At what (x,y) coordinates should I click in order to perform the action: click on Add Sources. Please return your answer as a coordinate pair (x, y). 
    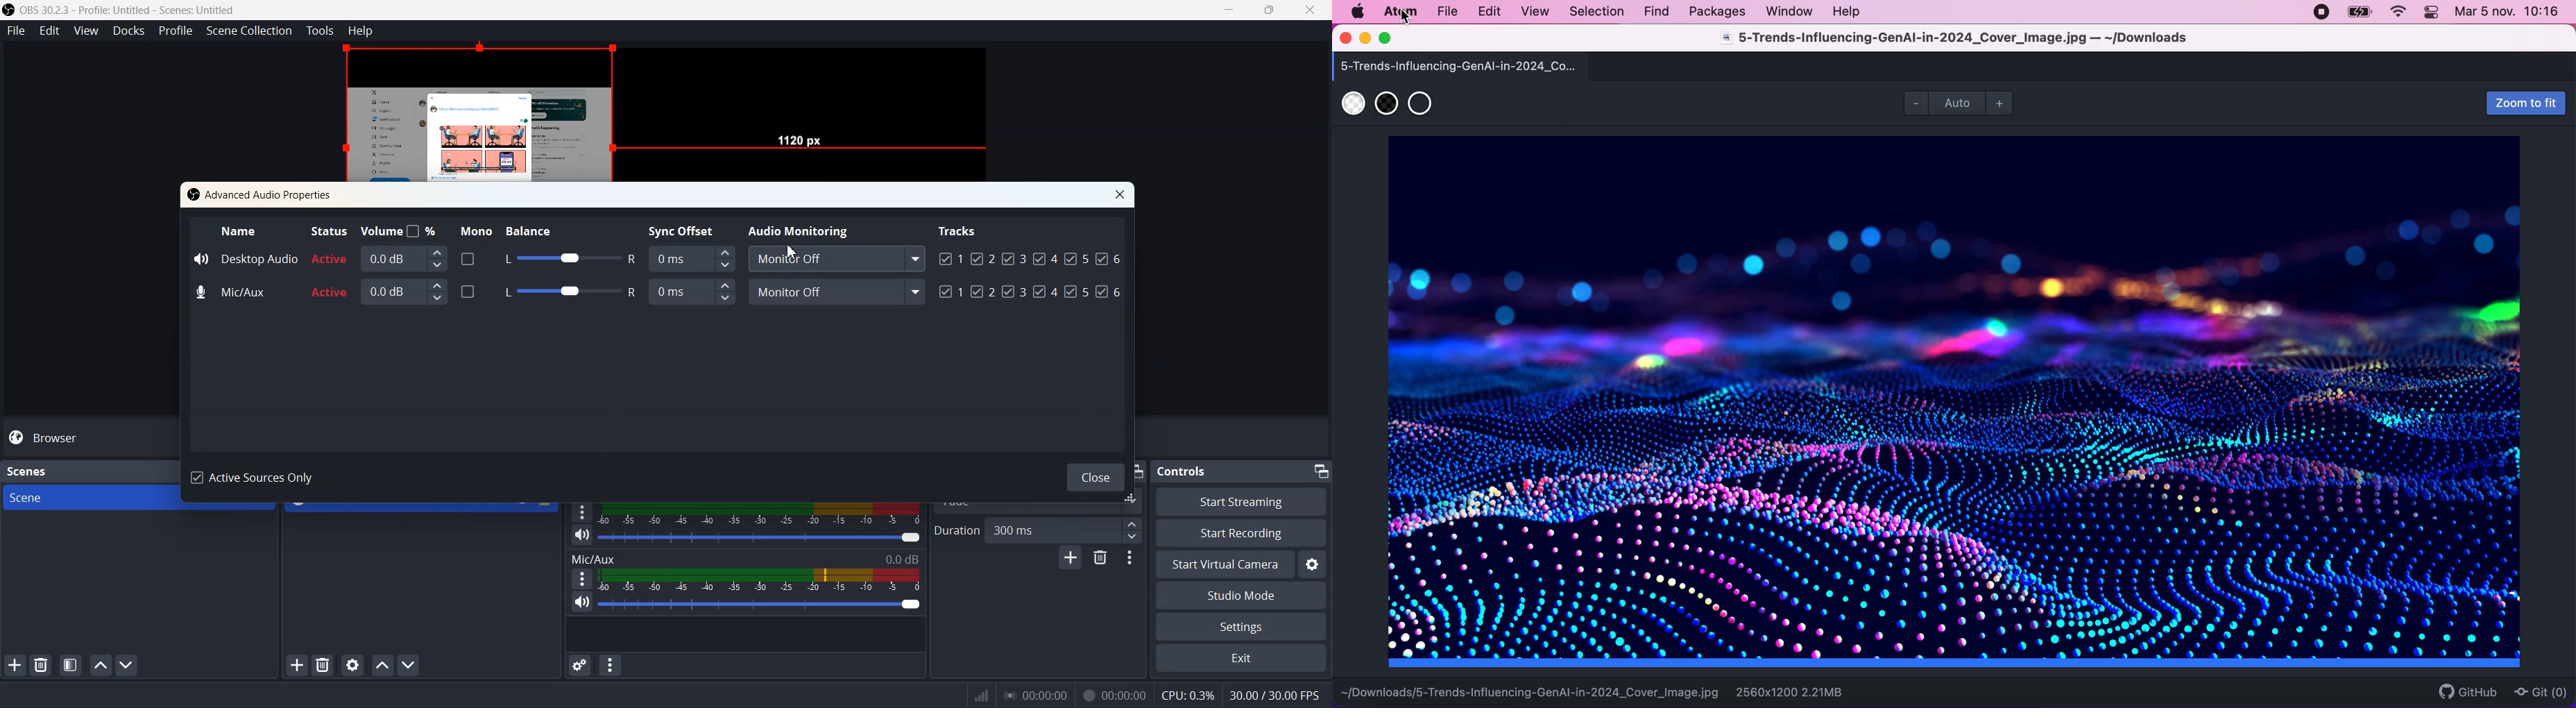
    Looking at the image, I should click on (297, 664).